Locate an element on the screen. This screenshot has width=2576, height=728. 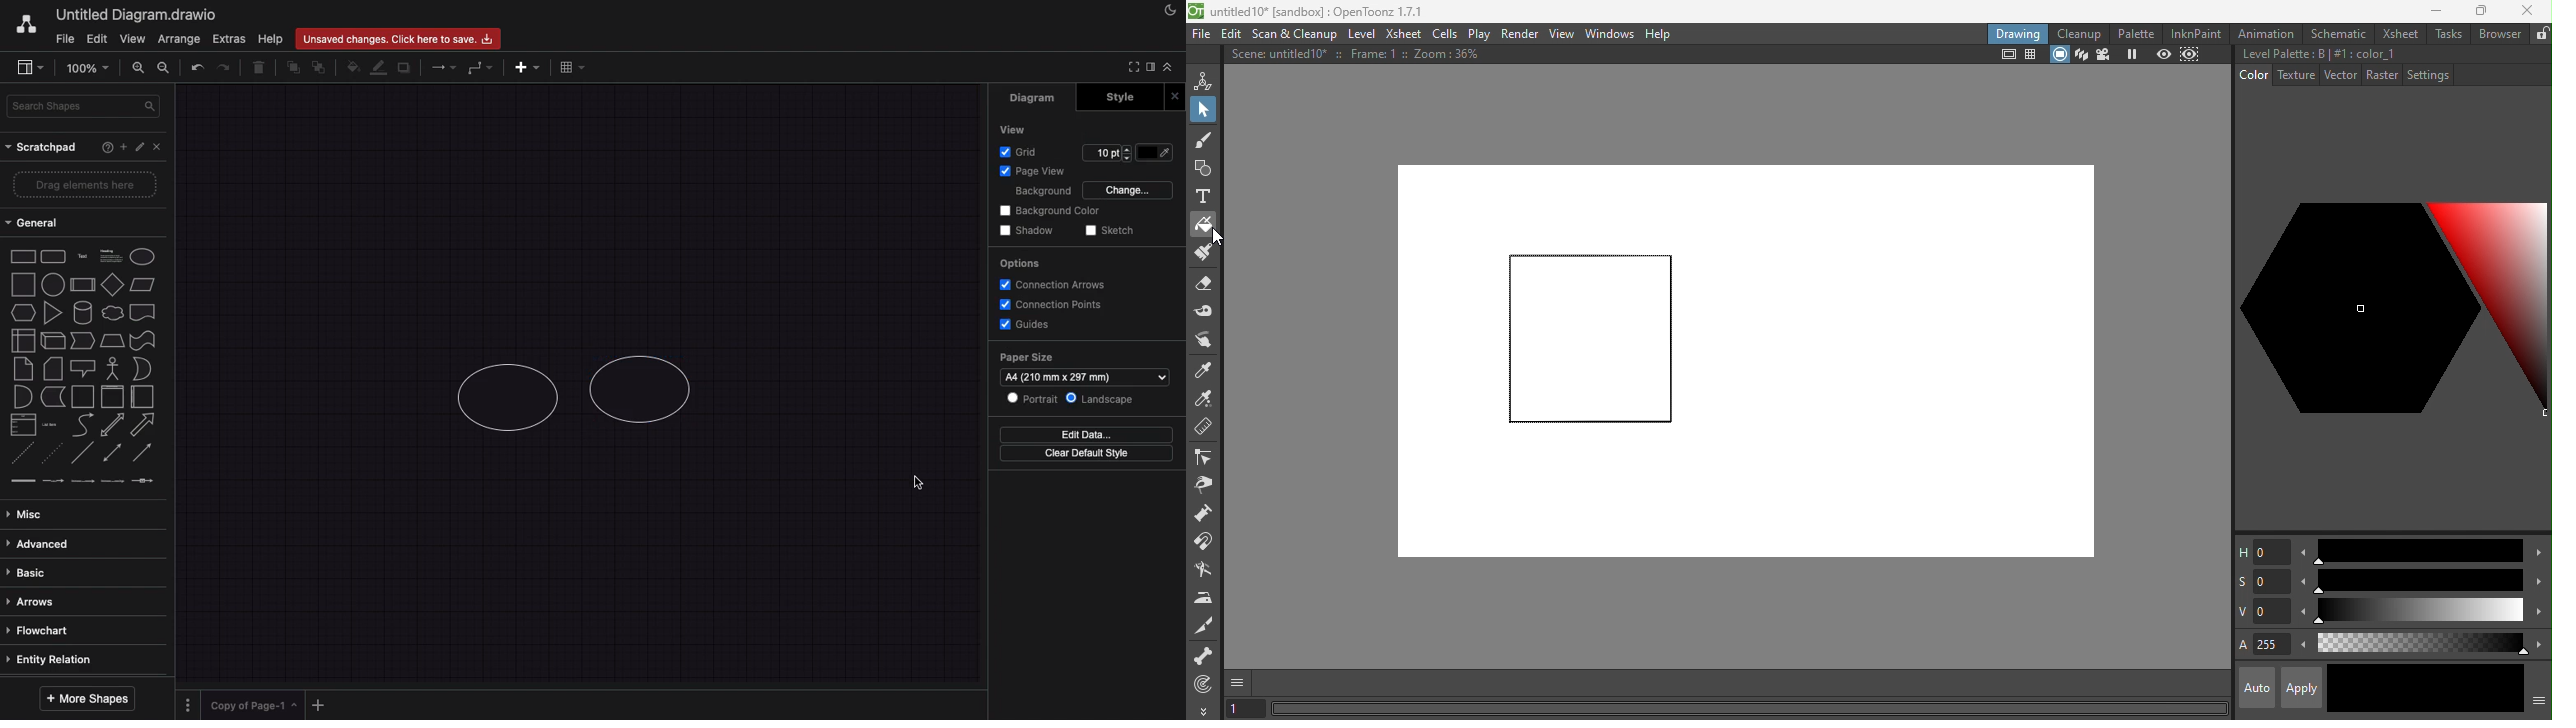
Palette is located at coordinates (2138, 34).